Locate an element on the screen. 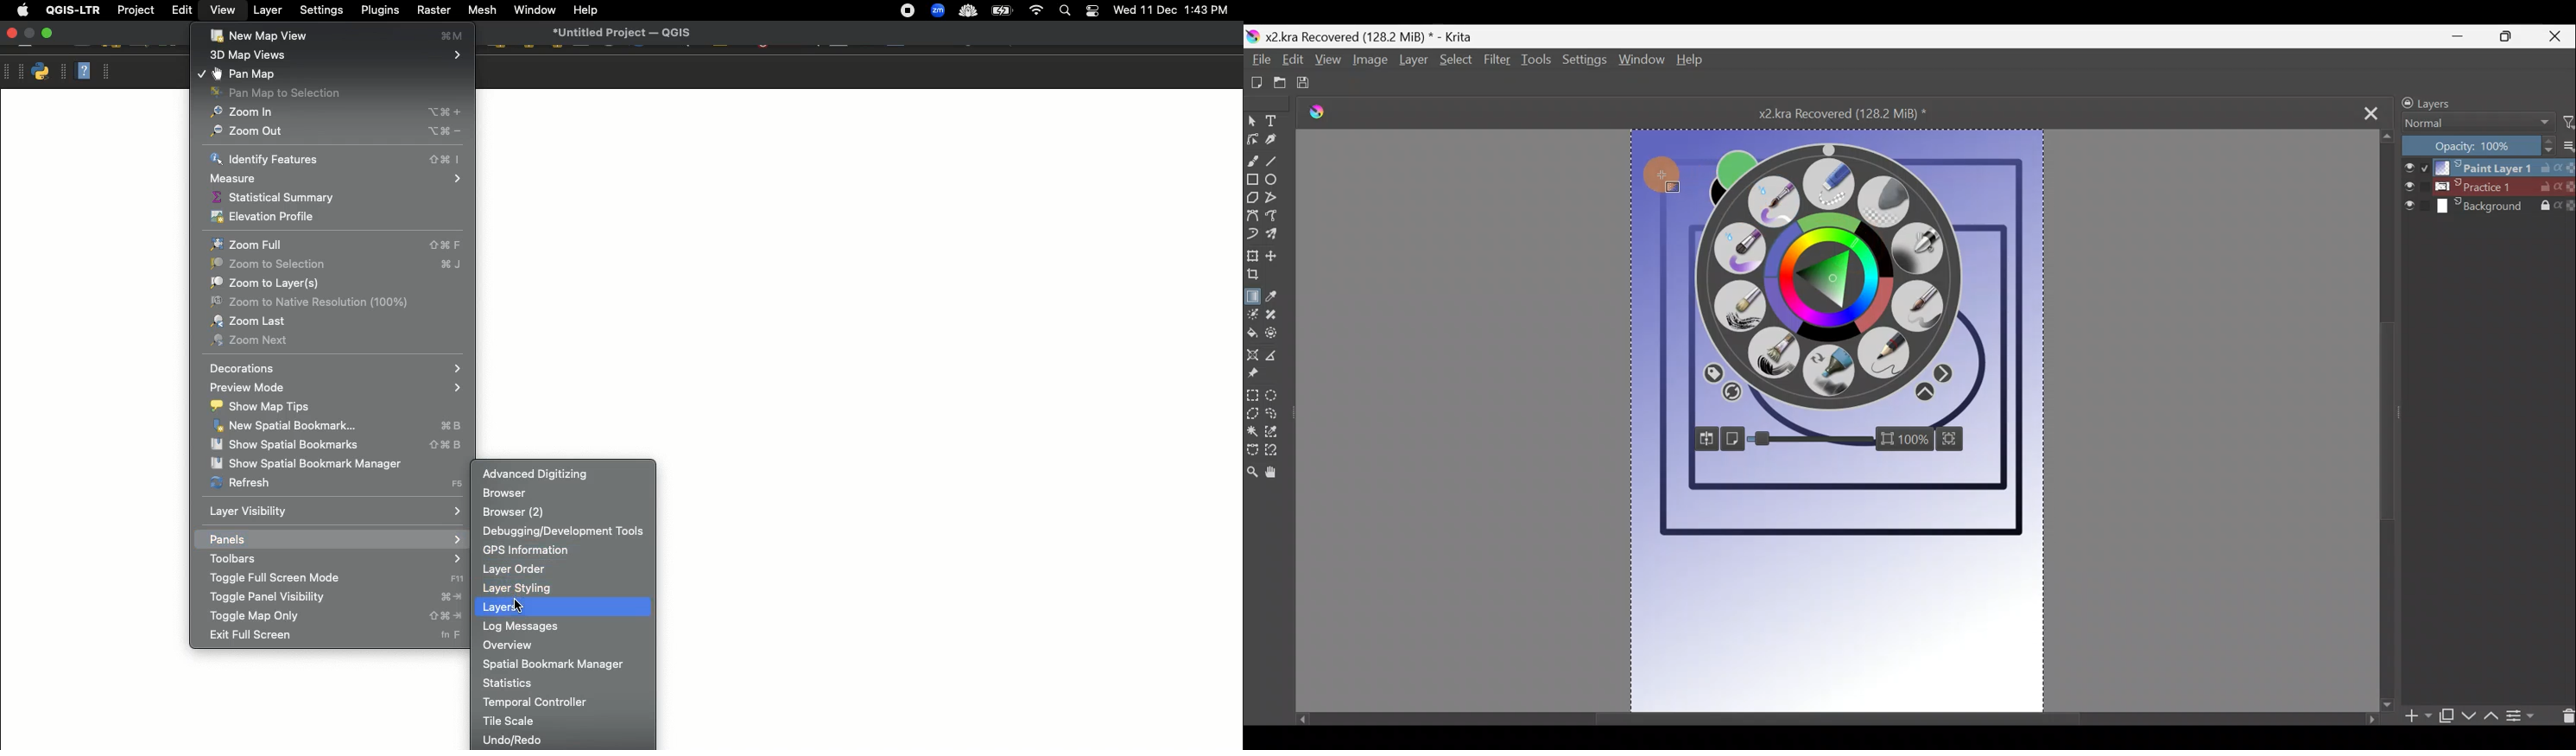 The height and width of the screenshot is (756, 2576). Tools is located at coordinates (1538, 63).